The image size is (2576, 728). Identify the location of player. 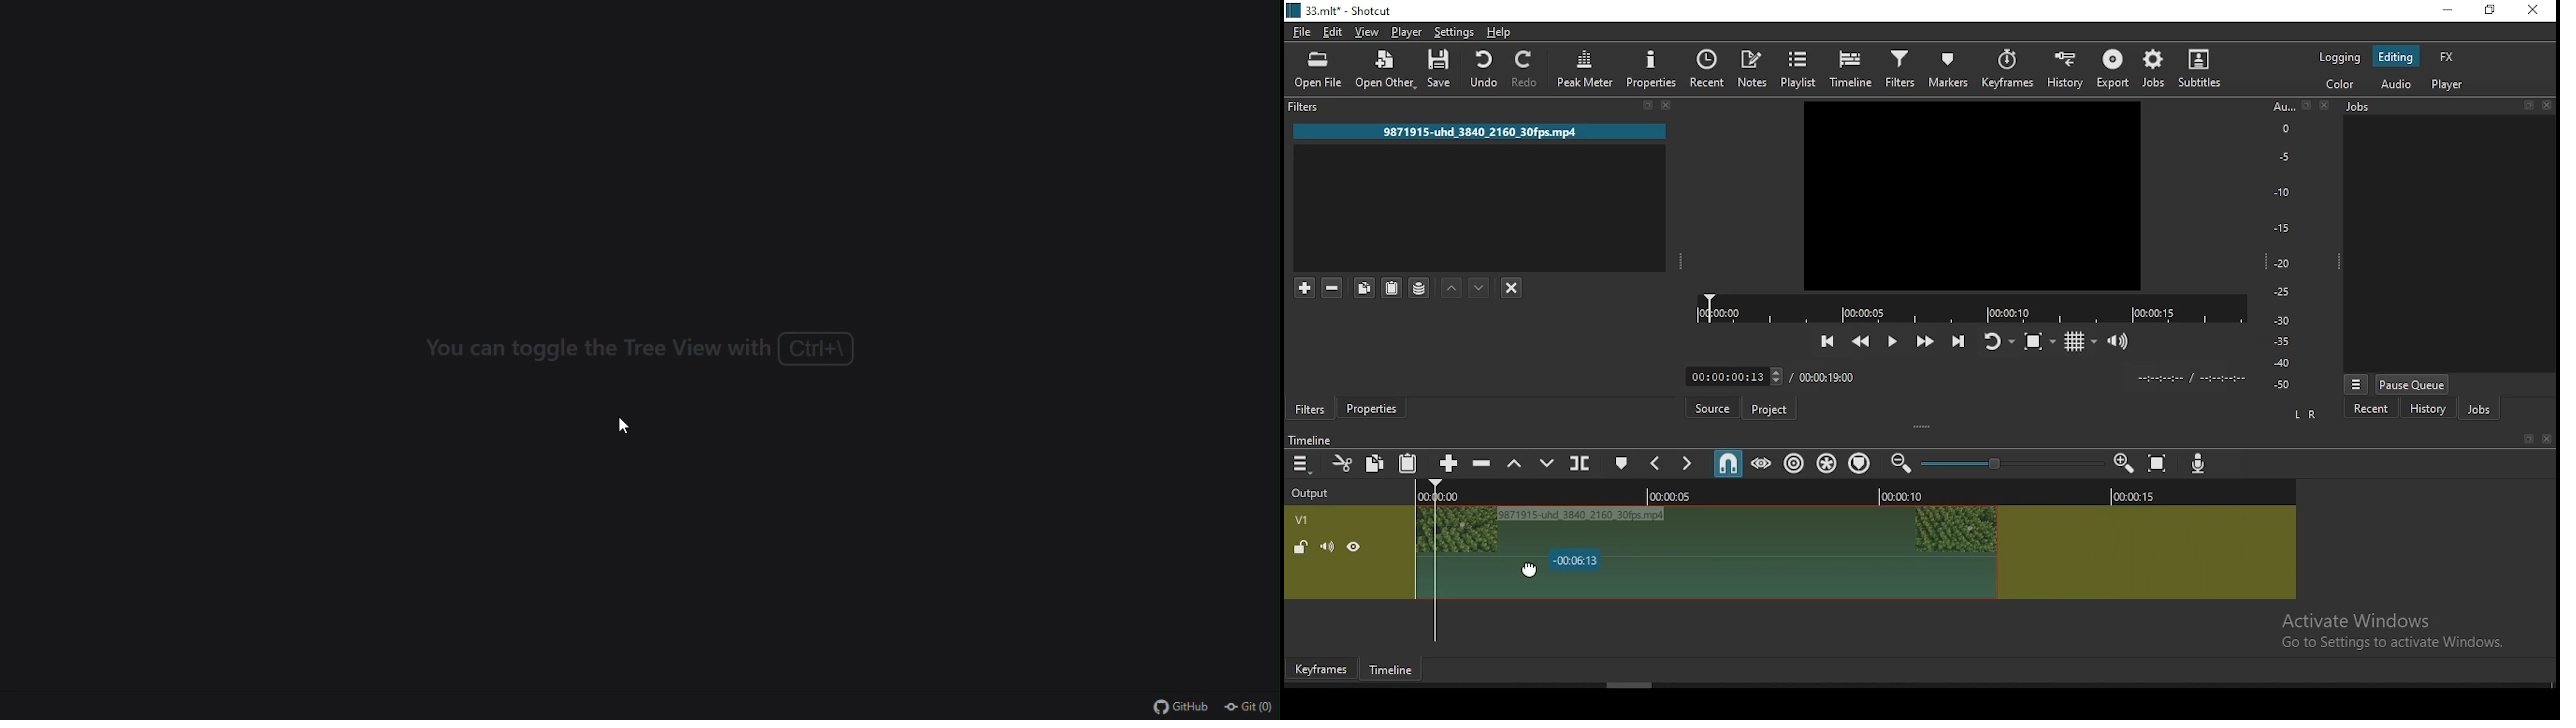
(1407, 31).